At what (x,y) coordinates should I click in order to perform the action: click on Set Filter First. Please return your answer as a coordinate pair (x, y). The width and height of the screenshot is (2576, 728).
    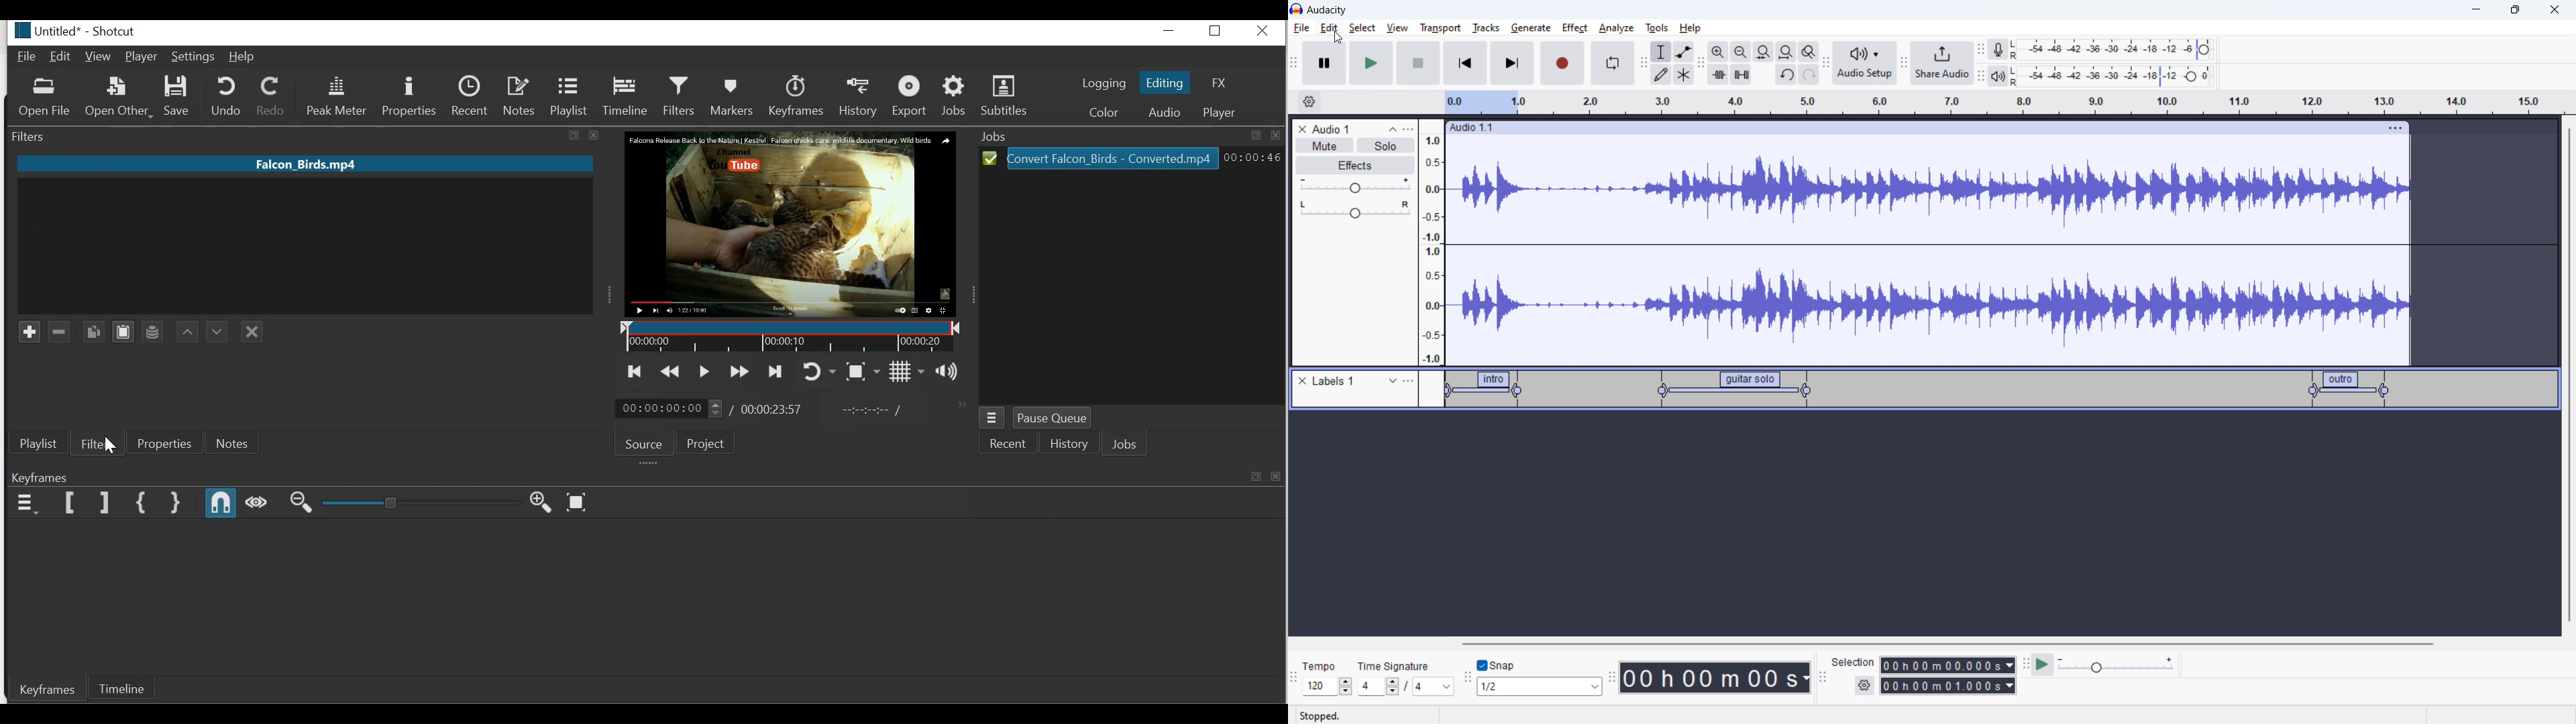
    Looking at the image, I should click on (70, 503).